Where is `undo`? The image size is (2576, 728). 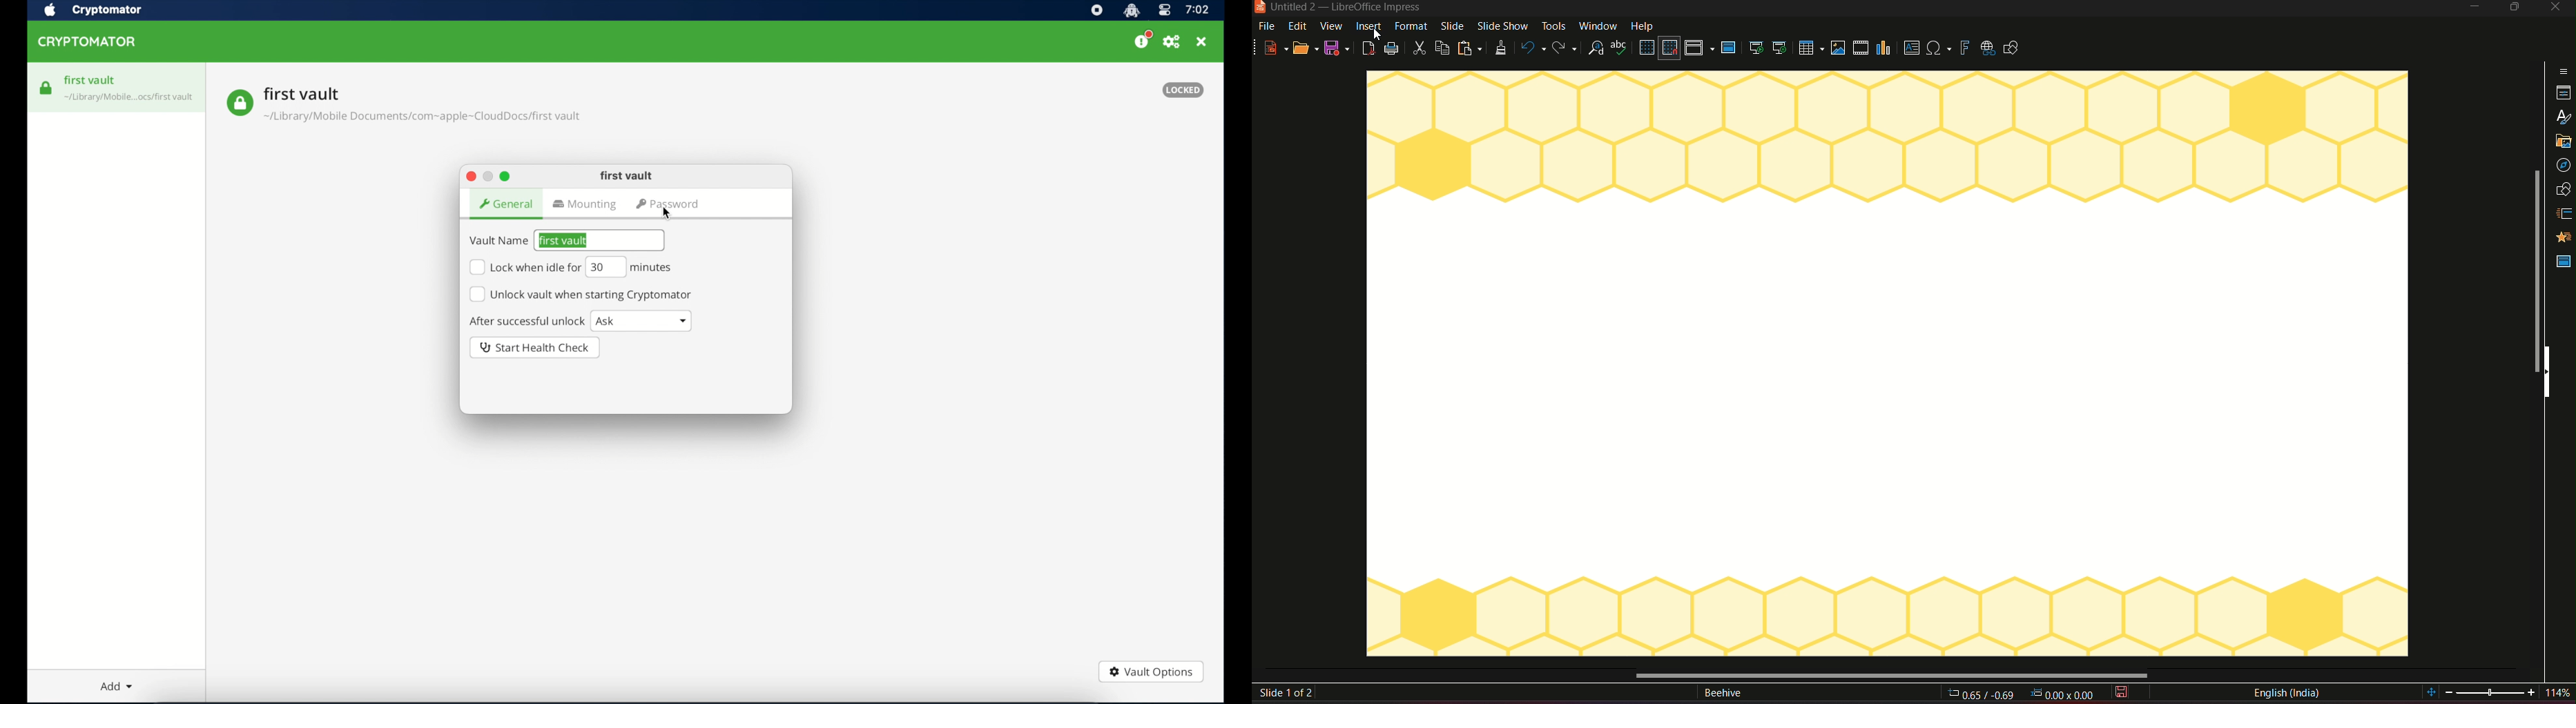 undo is located at coordinates (1532, 47).